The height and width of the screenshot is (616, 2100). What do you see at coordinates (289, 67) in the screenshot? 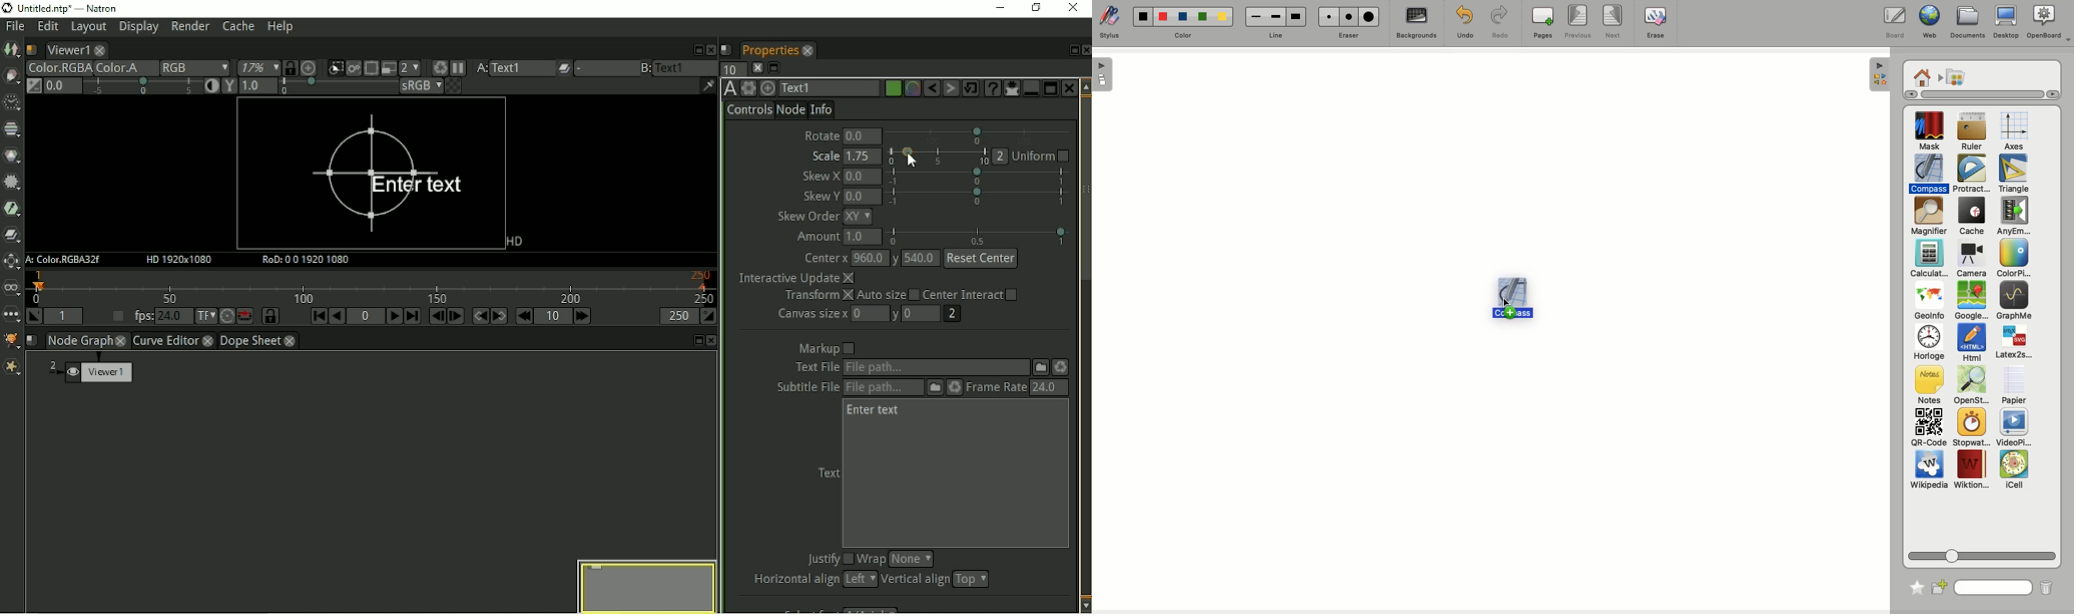
I see `Synchronize` at bounding box center [289, 67].